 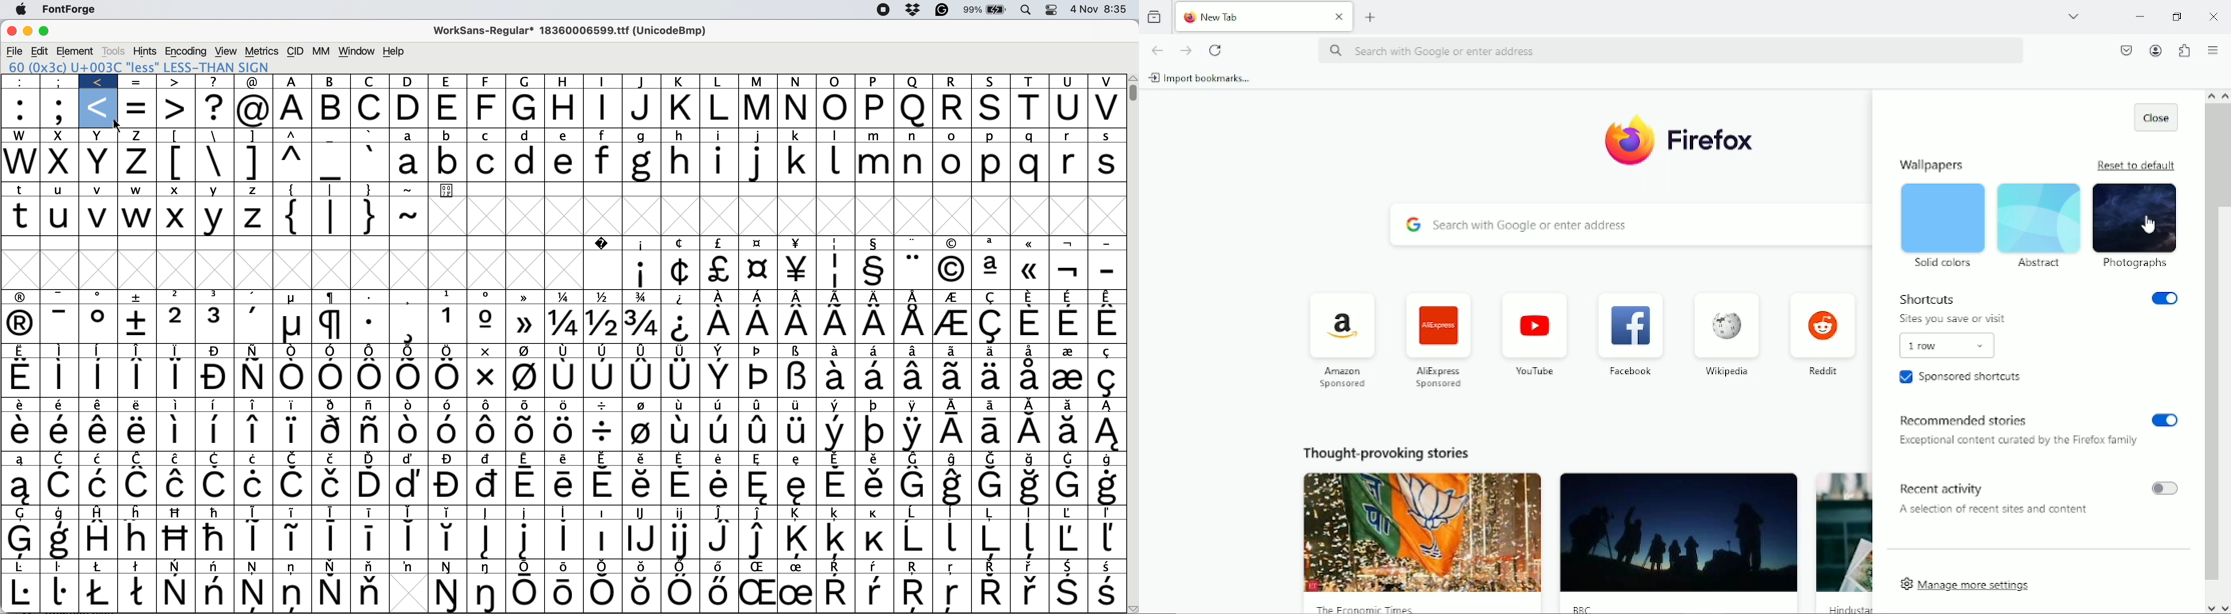 I want to click on Symbol, so click(x=758, y=324).